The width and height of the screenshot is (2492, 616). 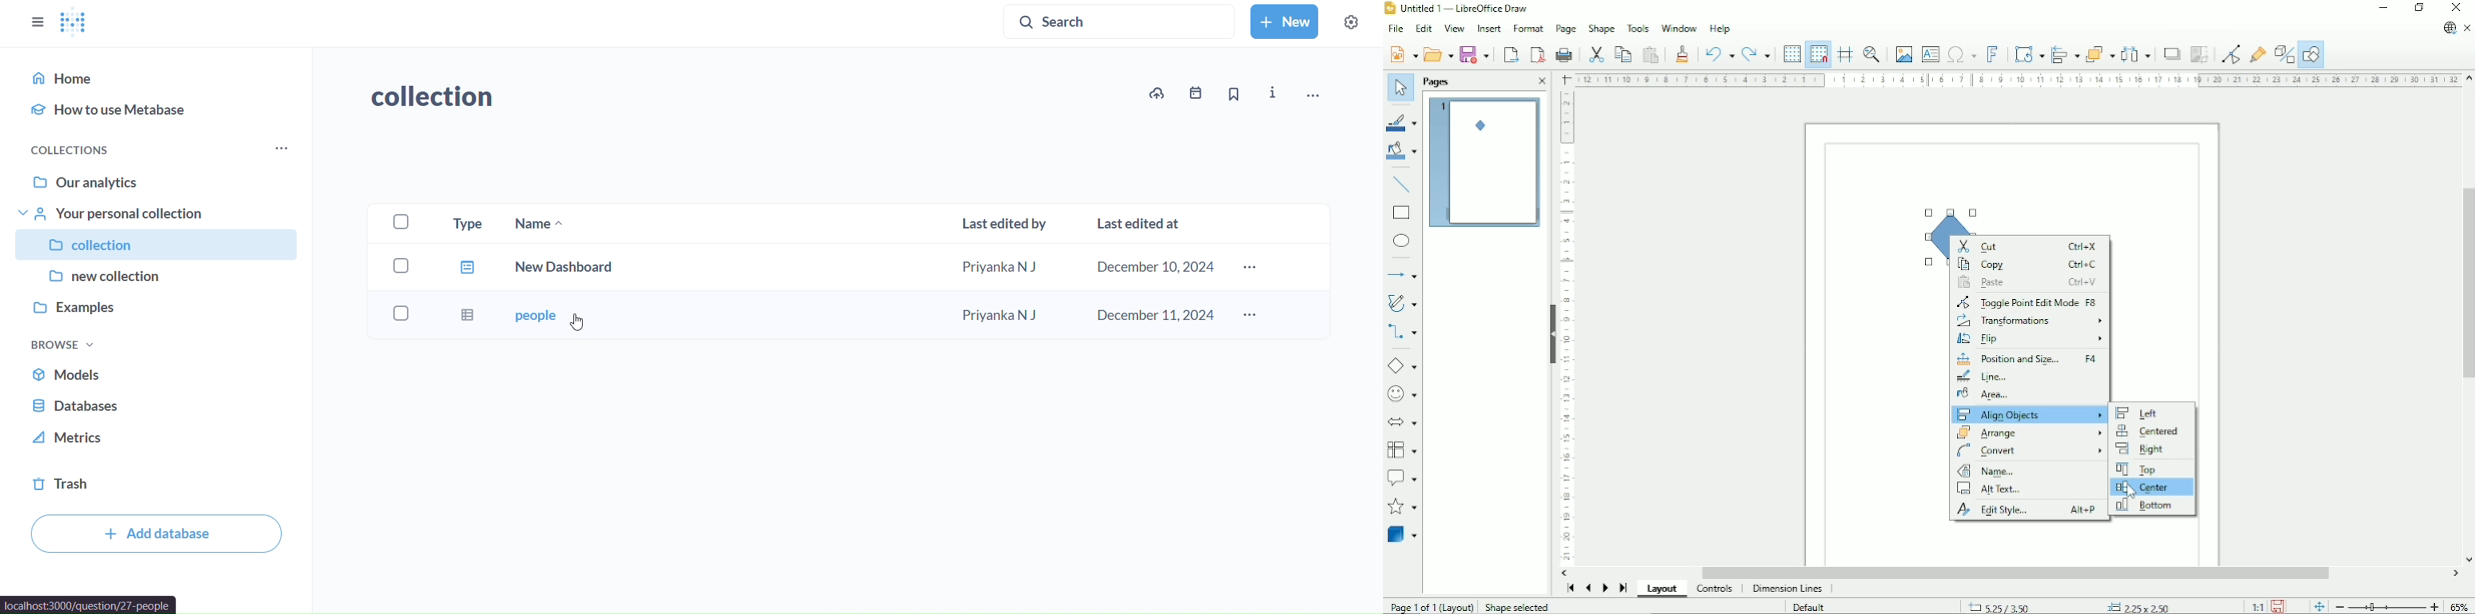 What do you see at coordinates (1792, 54) in the screenshot?
I see `Display grid` at bounding box center [1792, 54].